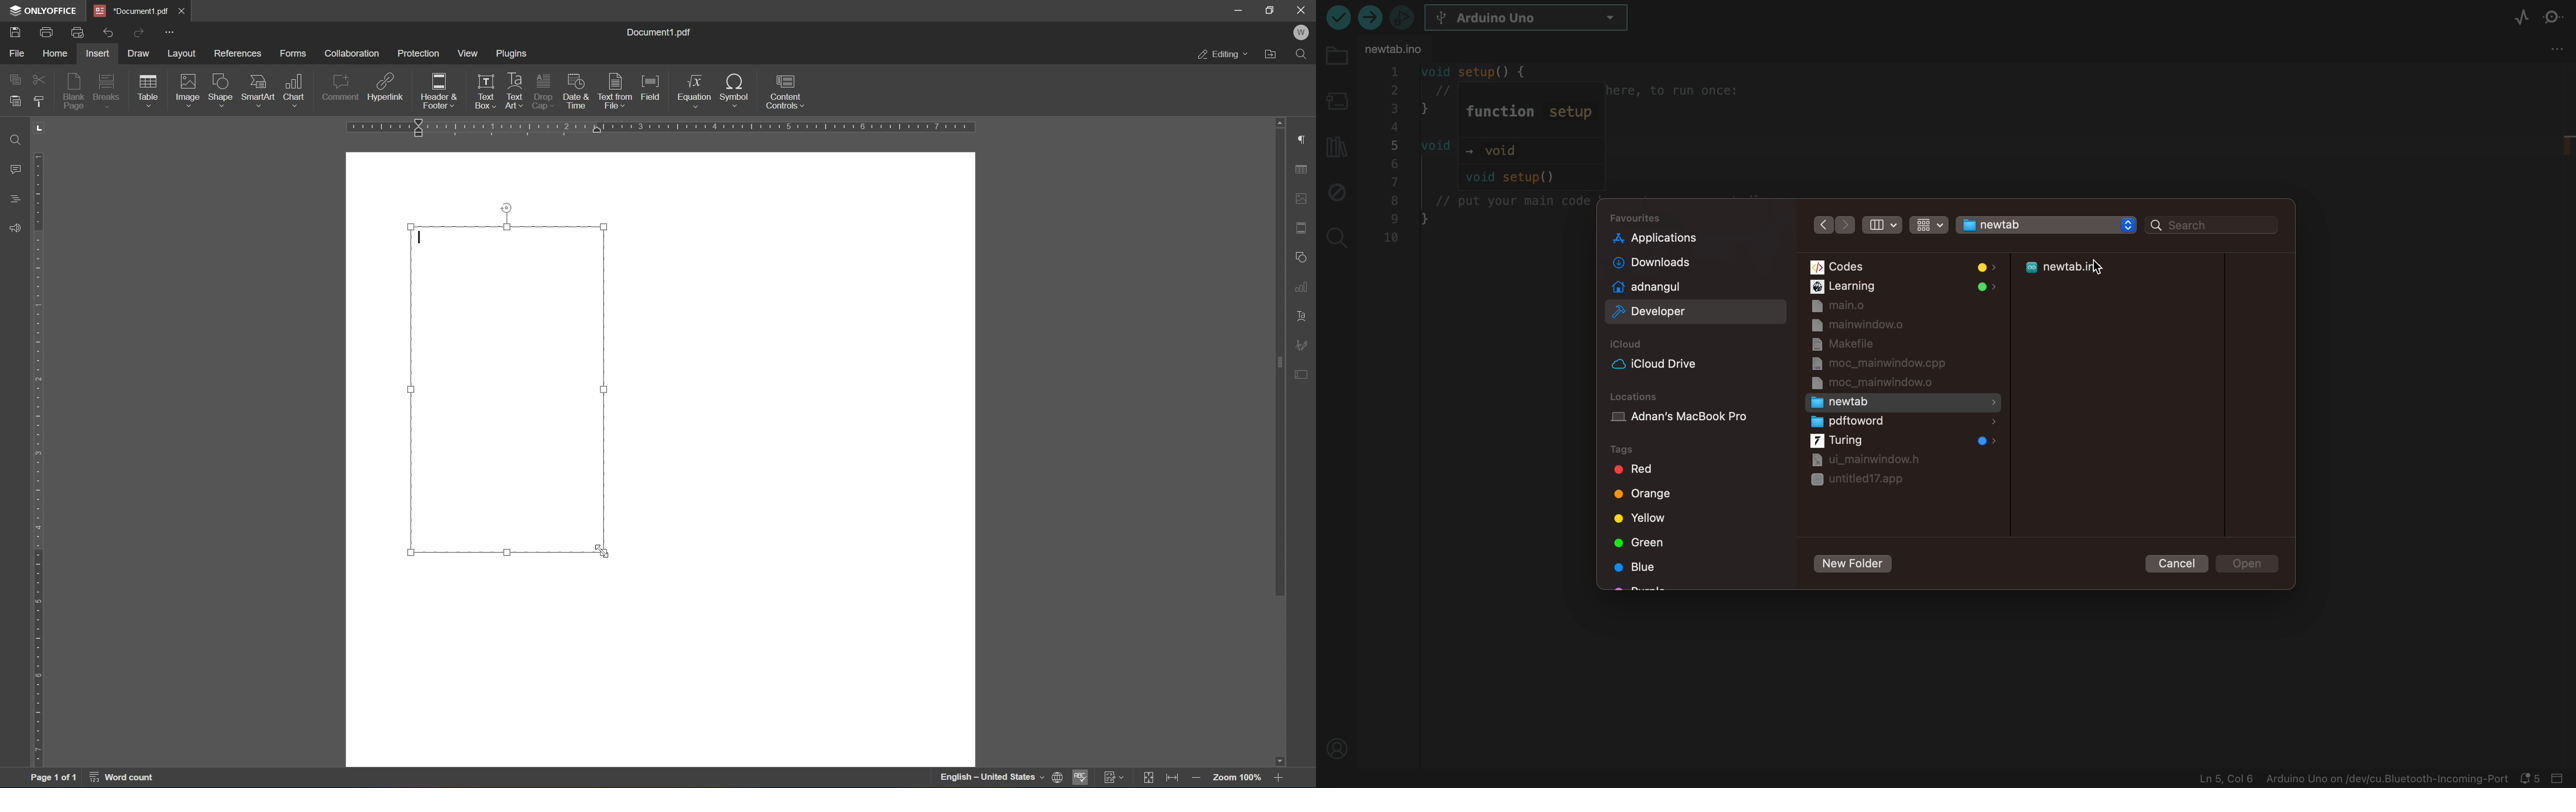 The image size is (2576, 812). Describe the element at coordinates (1303, 34) in the screenshot. I see `Welcome` at that location.